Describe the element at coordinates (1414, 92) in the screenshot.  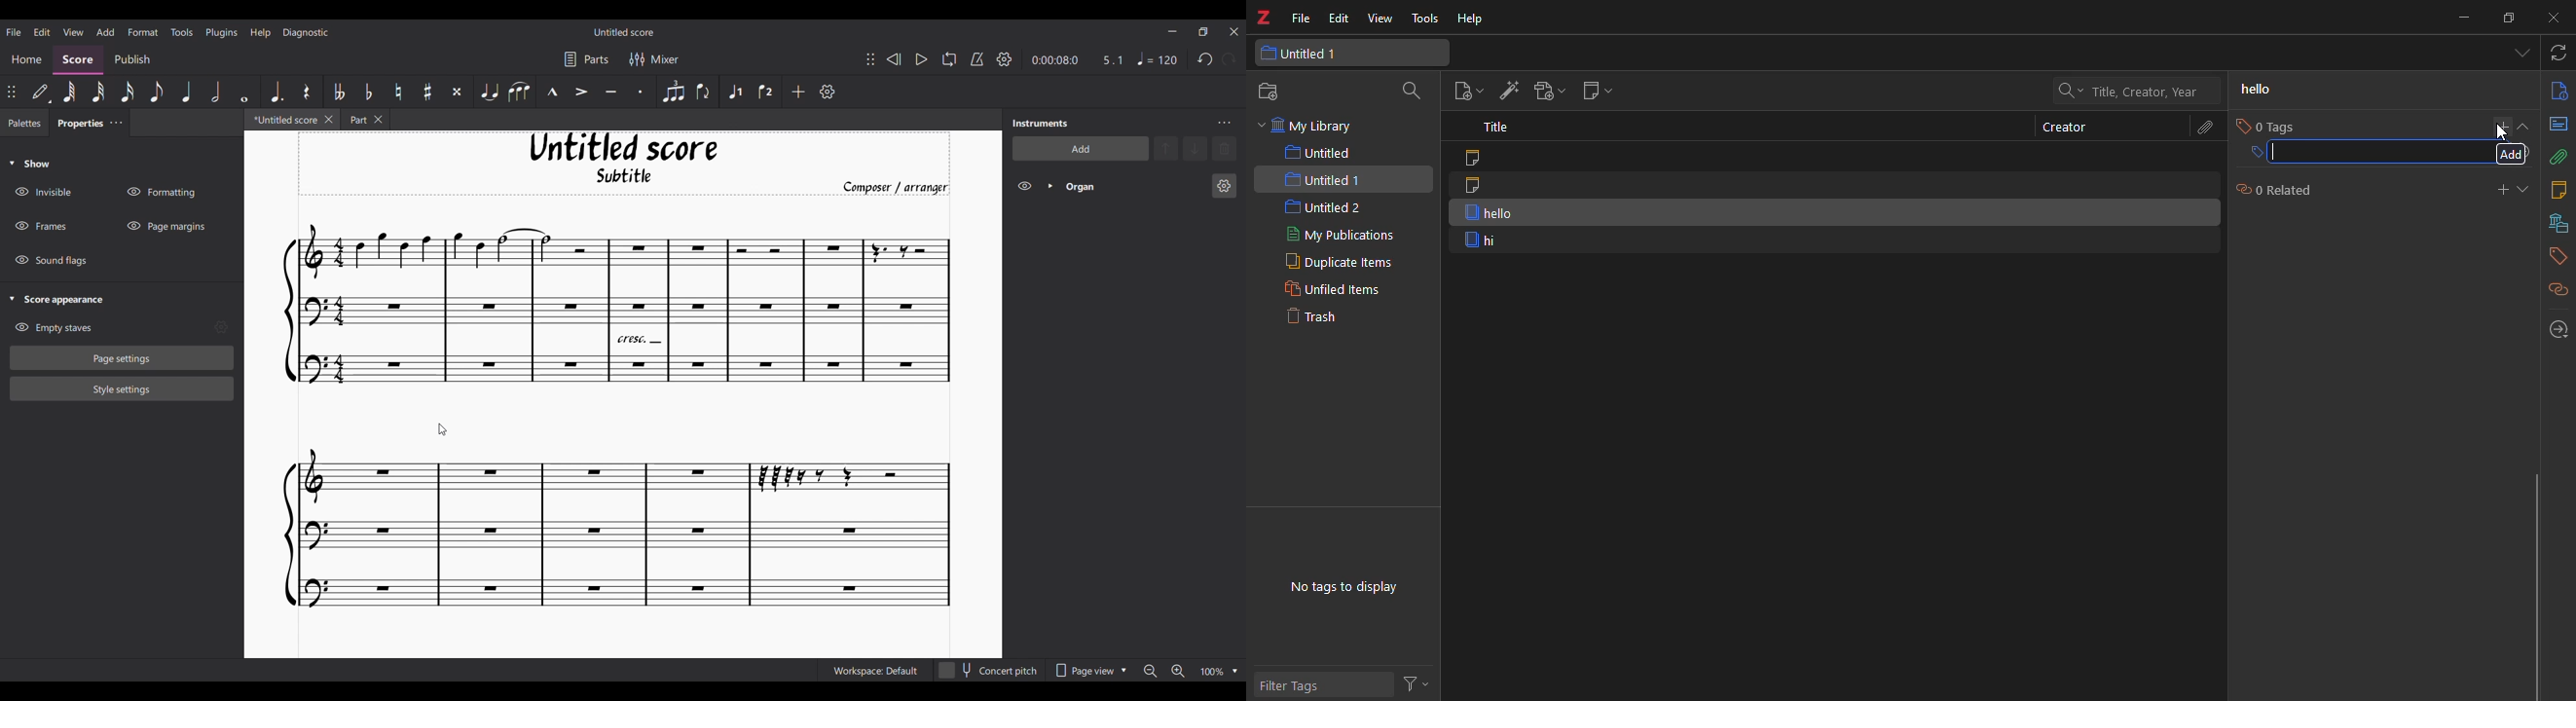
I see `search` at that location.